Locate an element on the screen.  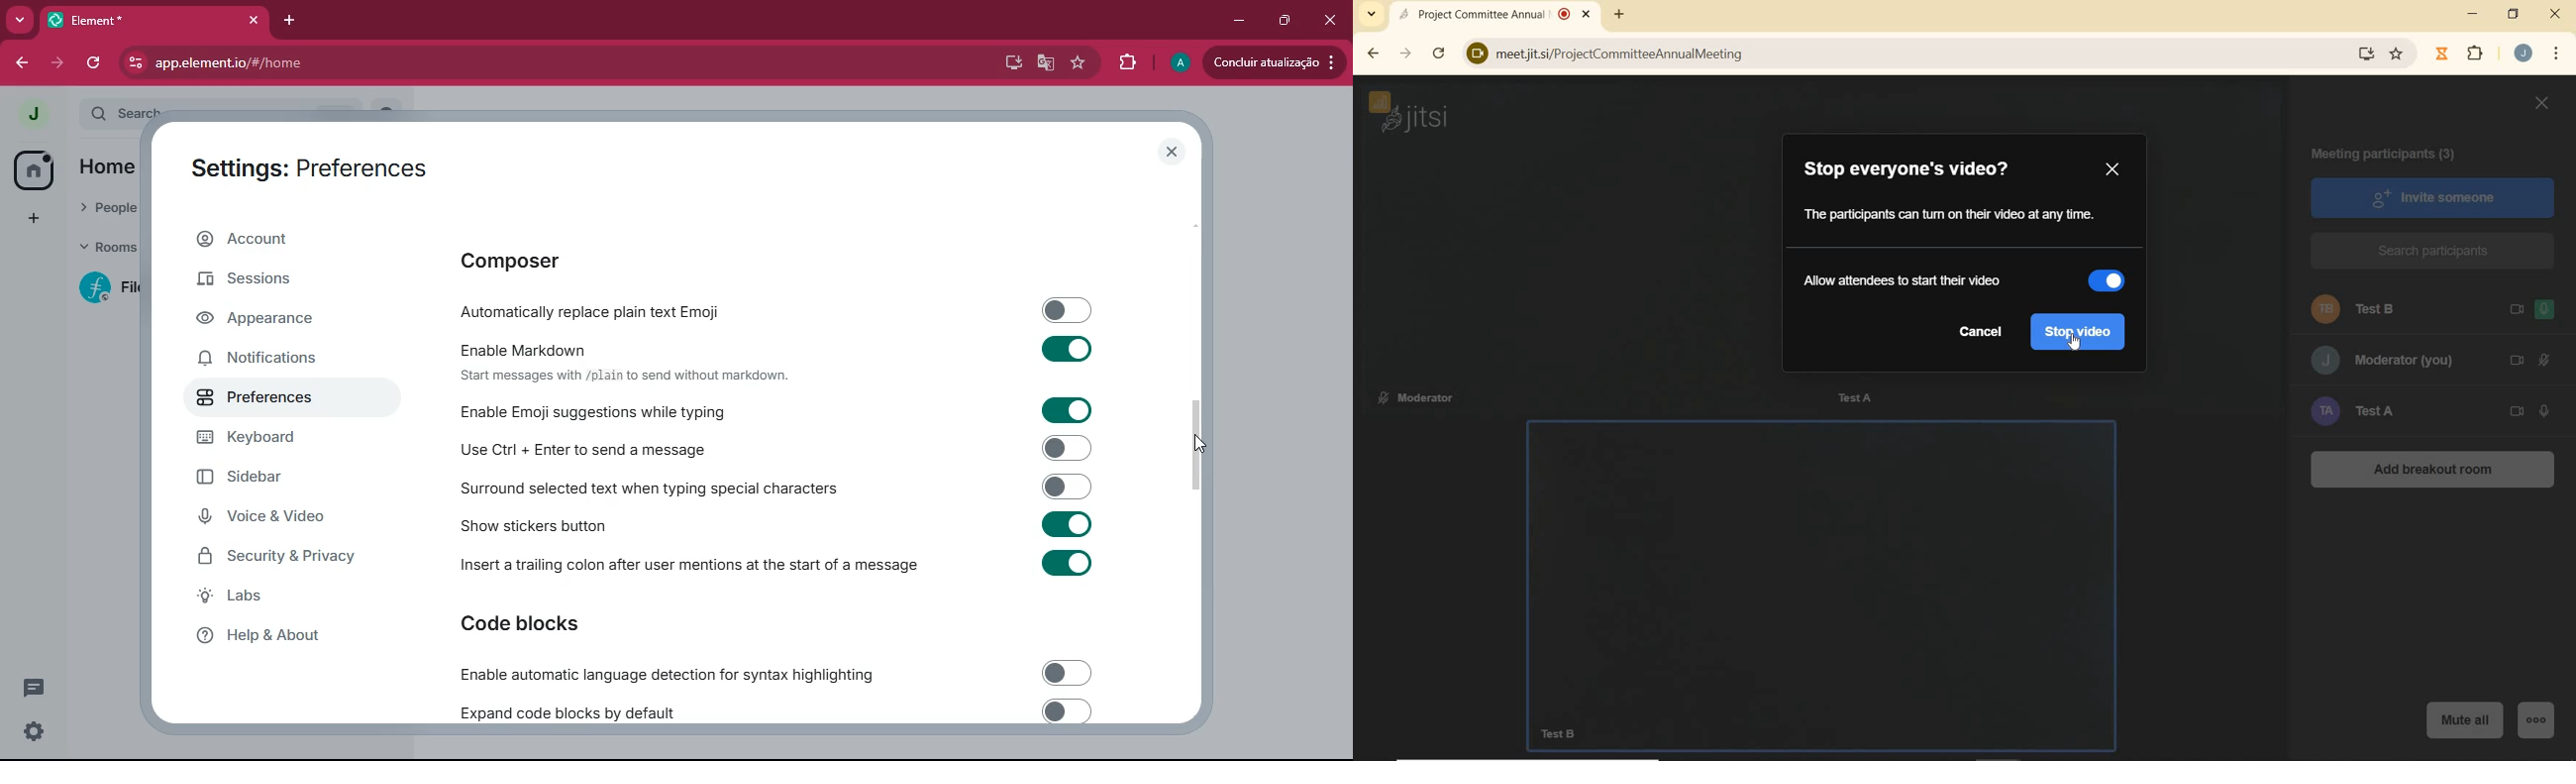
INVITE SOMEONE is located at coordinates (2435, 197).